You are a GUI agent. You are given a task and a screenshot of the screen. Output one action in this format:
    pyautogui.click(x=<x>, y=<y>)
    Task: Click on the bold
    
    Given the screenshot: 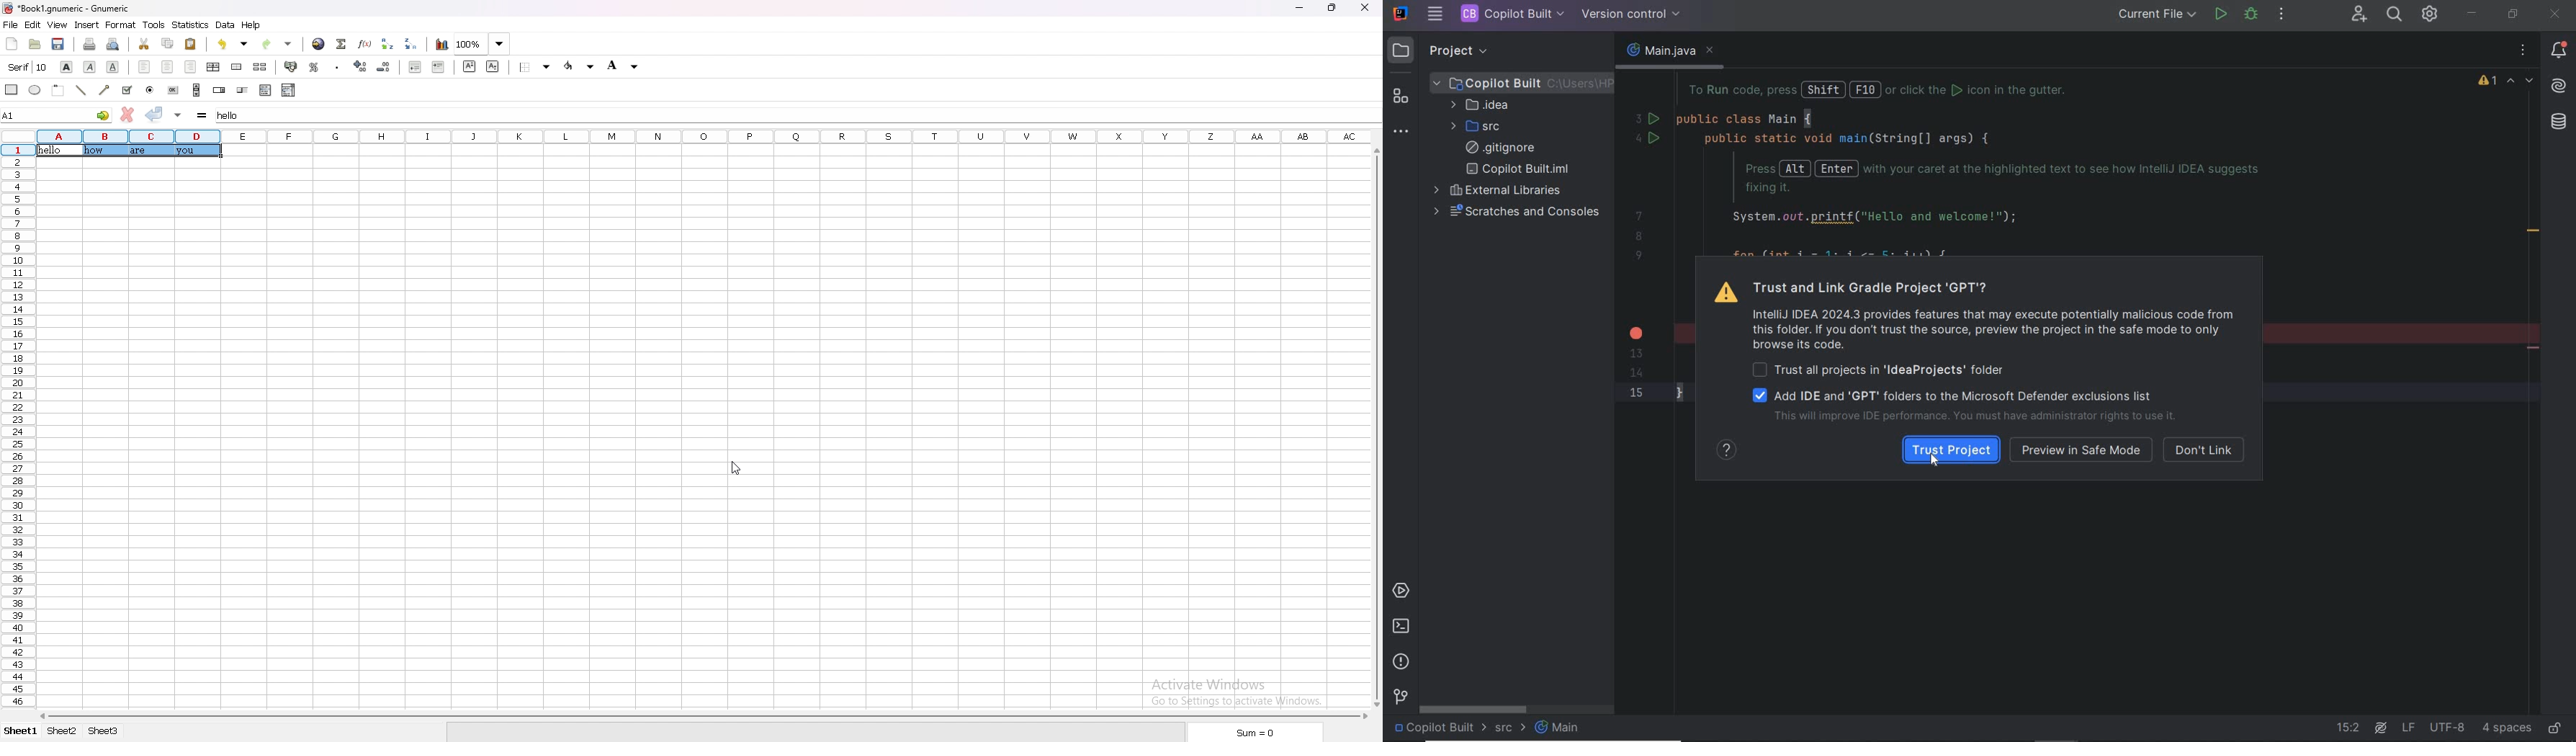 What is the action you would take?
    pyautogui.click(x=67, y=66)
    